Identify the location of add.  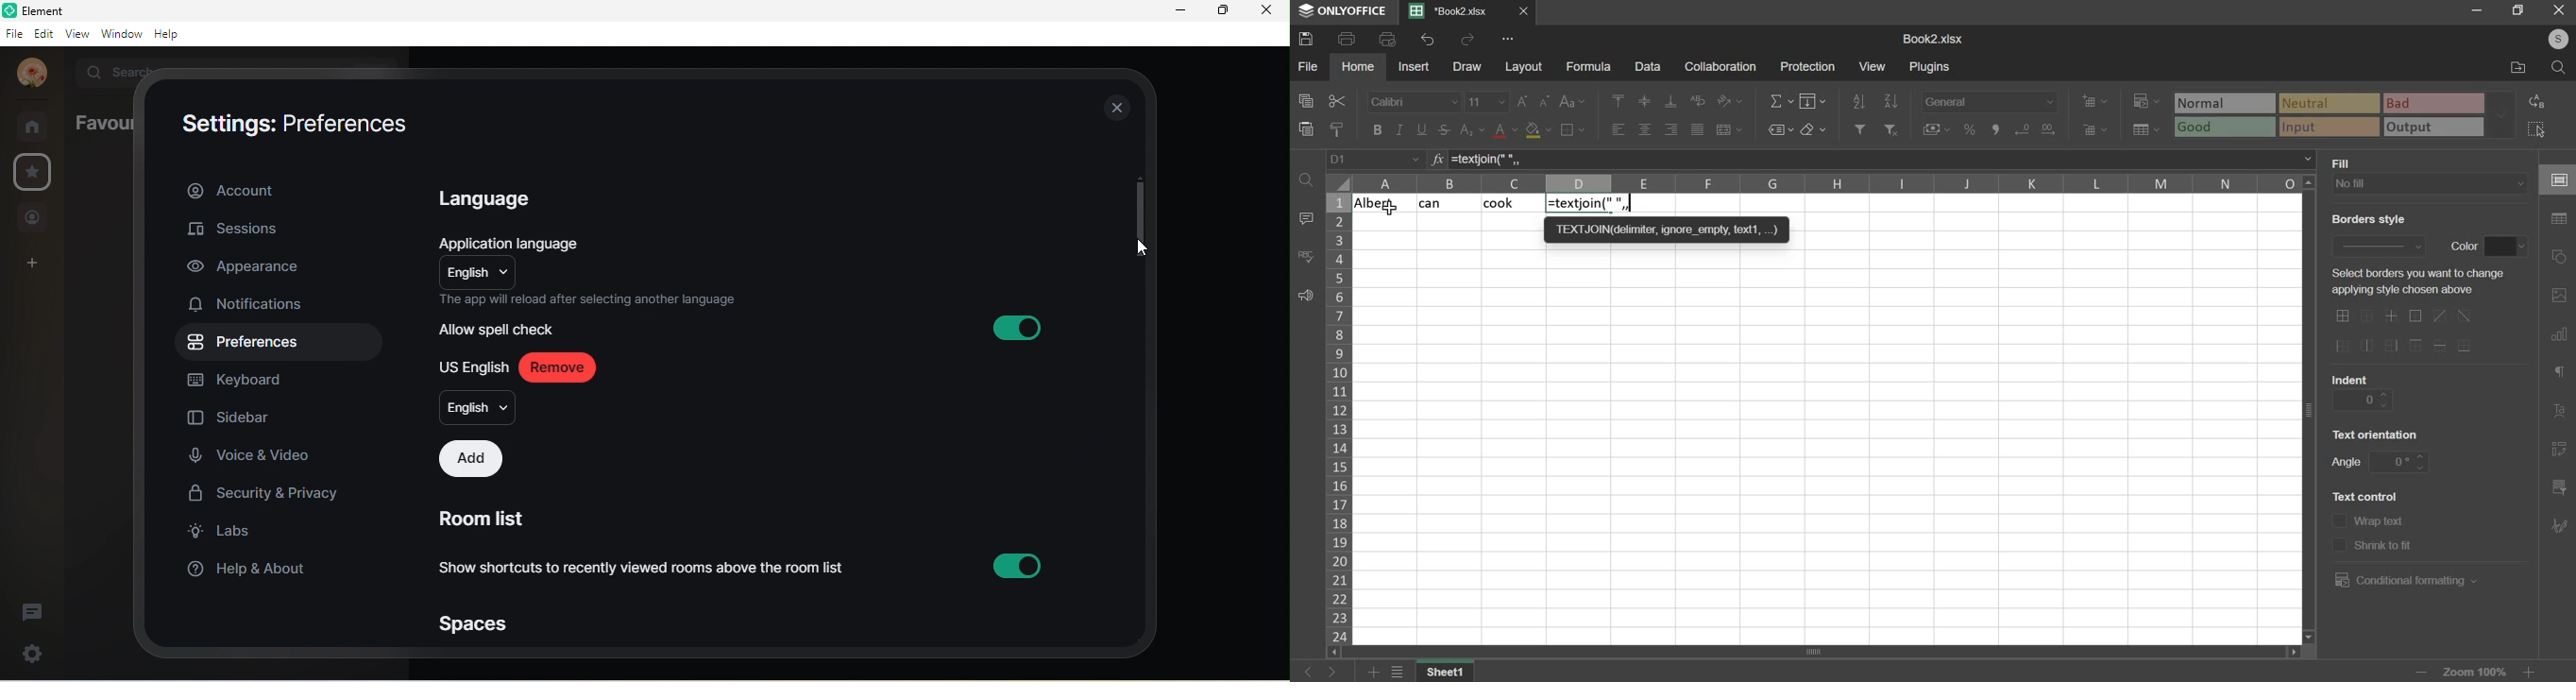
(469, 458).